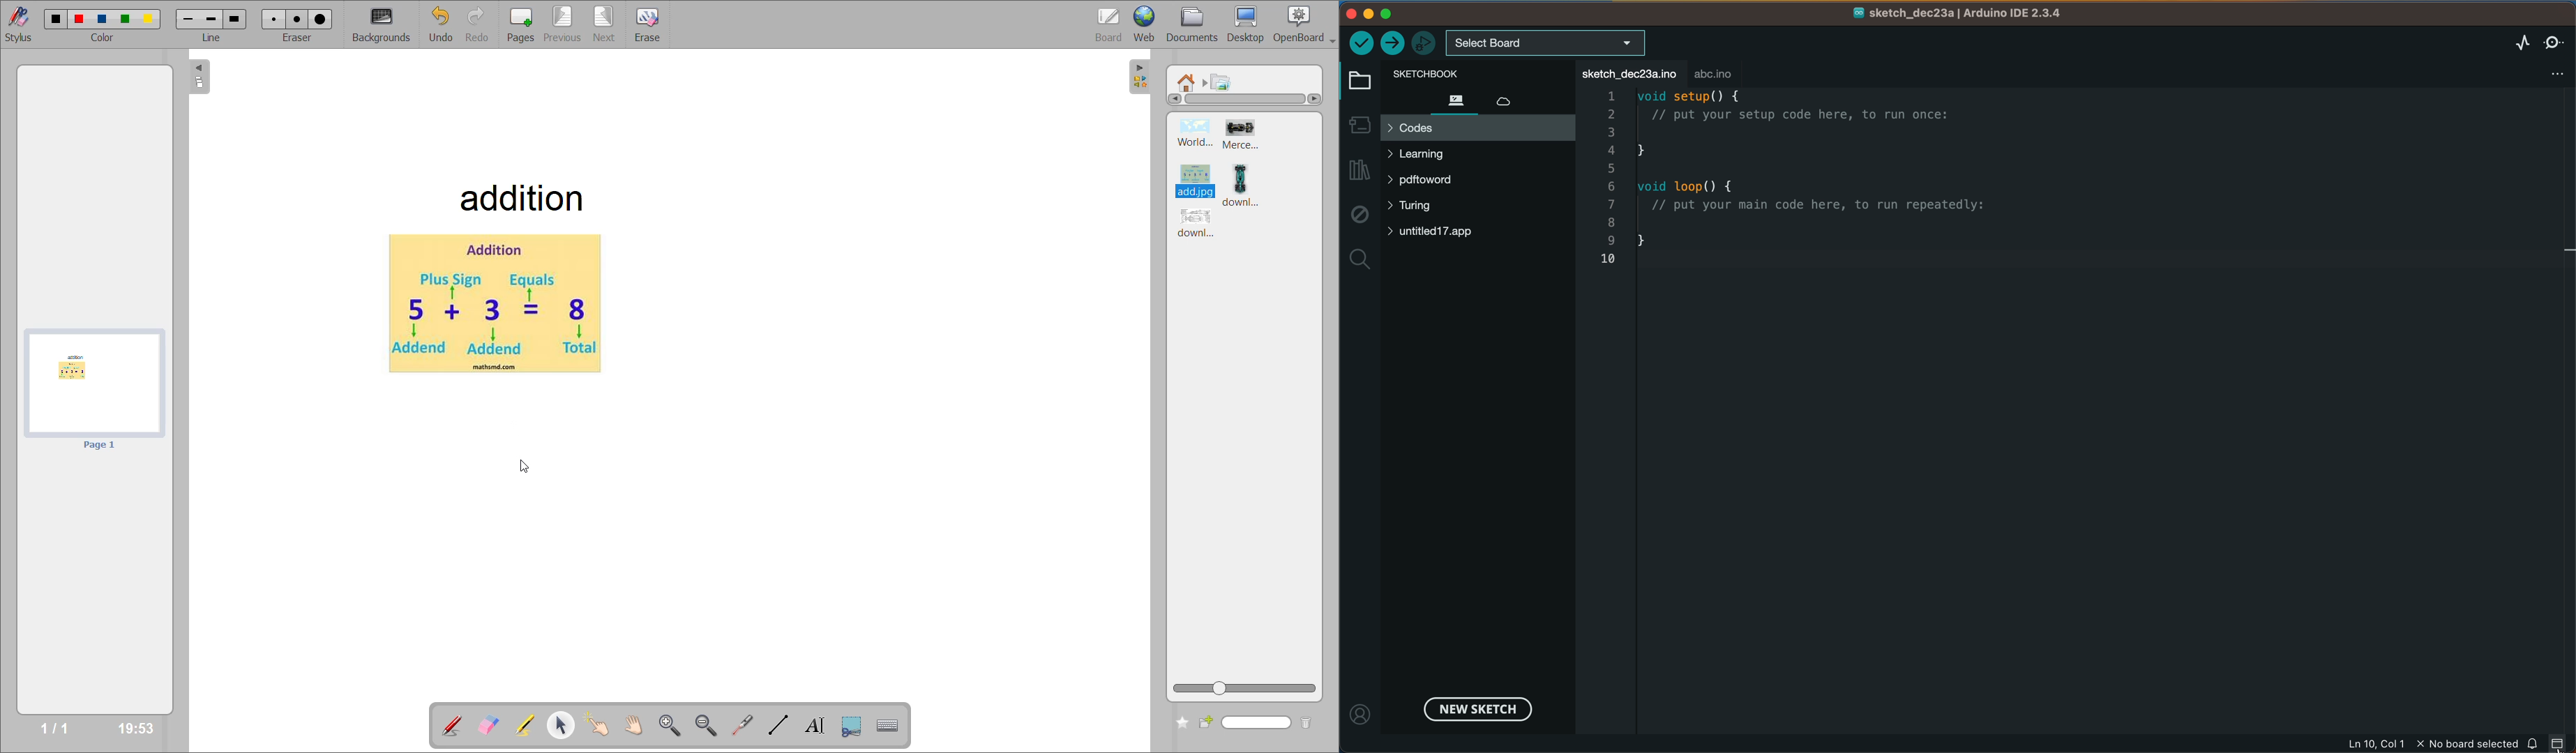 The height and width of the screenshot is (756, 2576). Describe the element at coordinates (1184, 82) in the screenshot. I see `root` at that location.